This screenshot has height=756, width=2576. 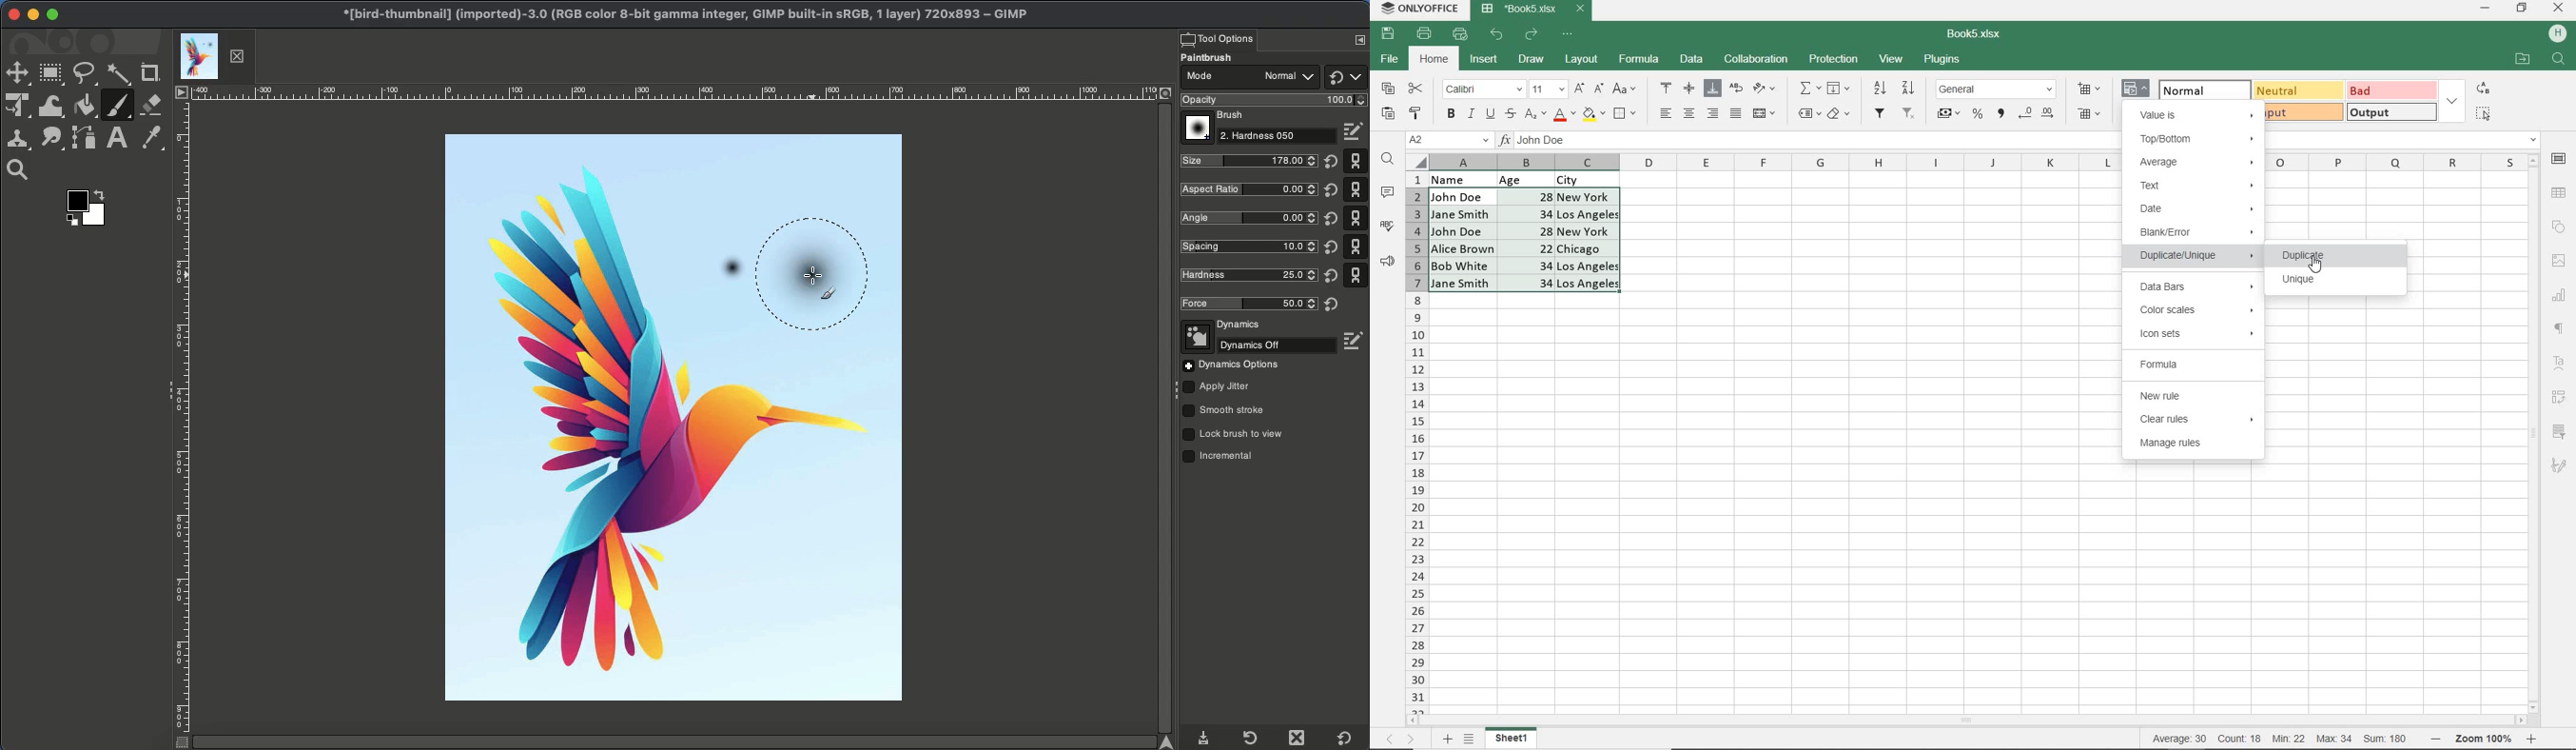 What do you see at coordinates (1692, 60) in the screenshot?
I see `DATA` at bounding box center [1692, 60].